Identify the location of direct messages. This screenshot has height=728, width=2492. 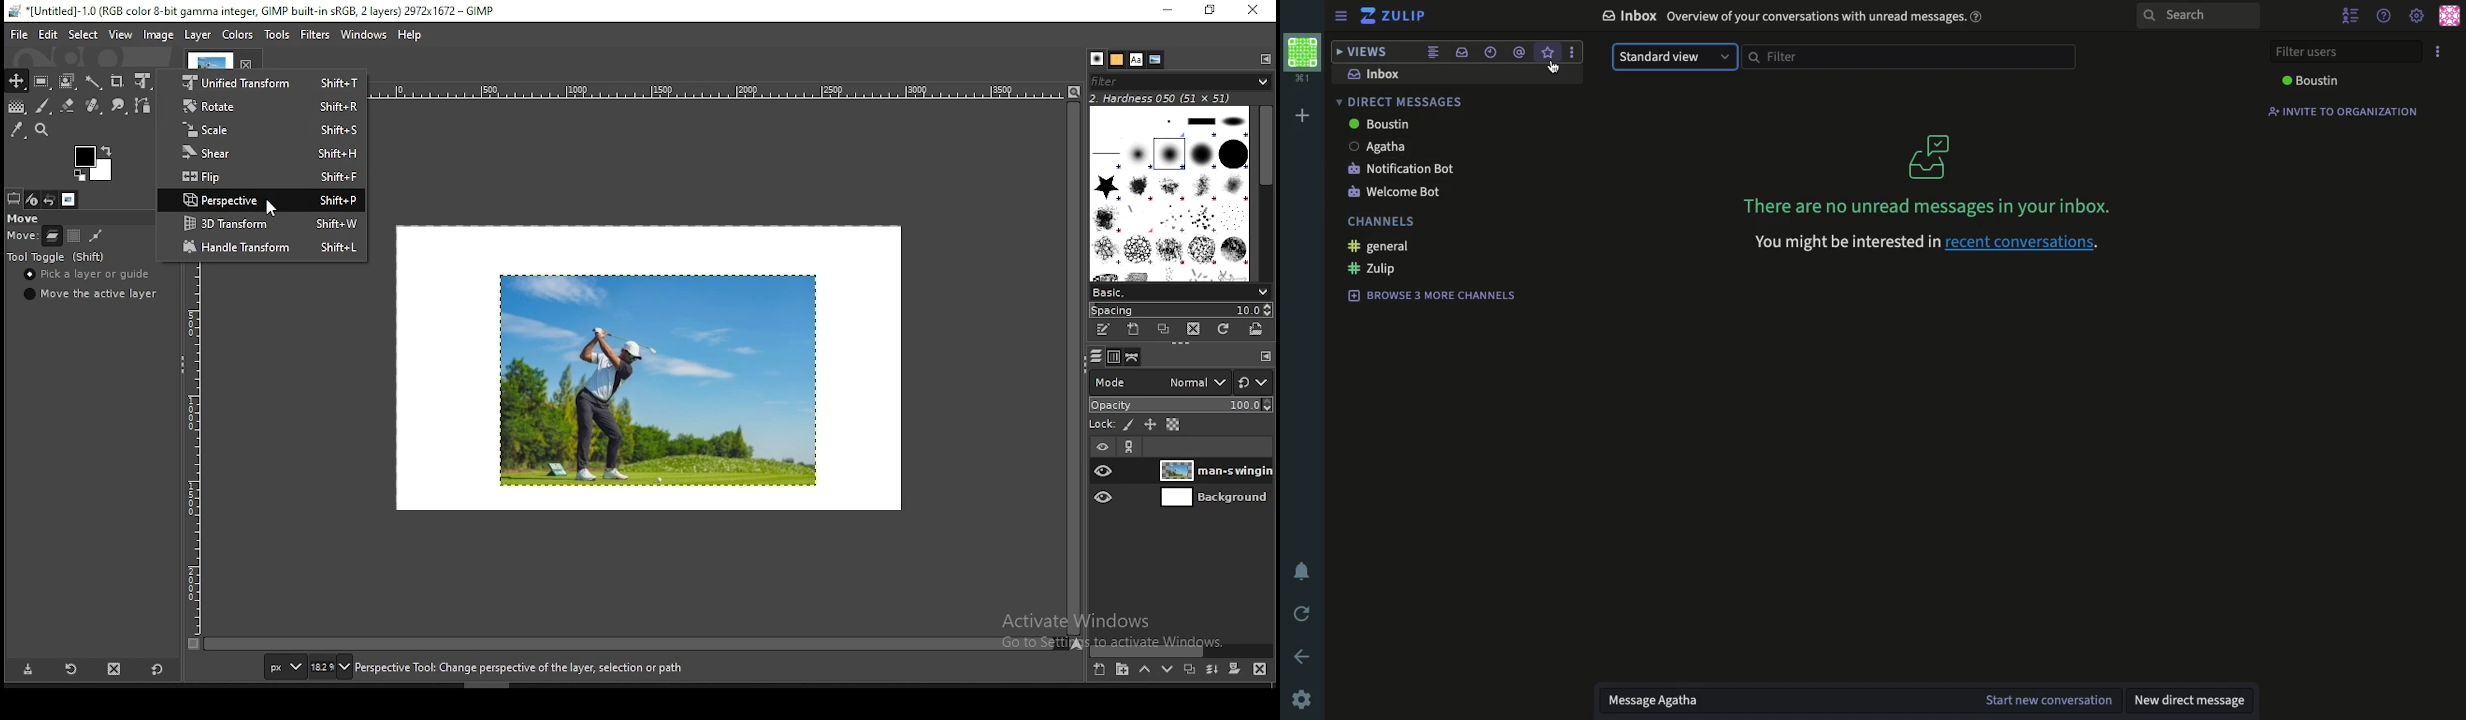
(1402, 101).